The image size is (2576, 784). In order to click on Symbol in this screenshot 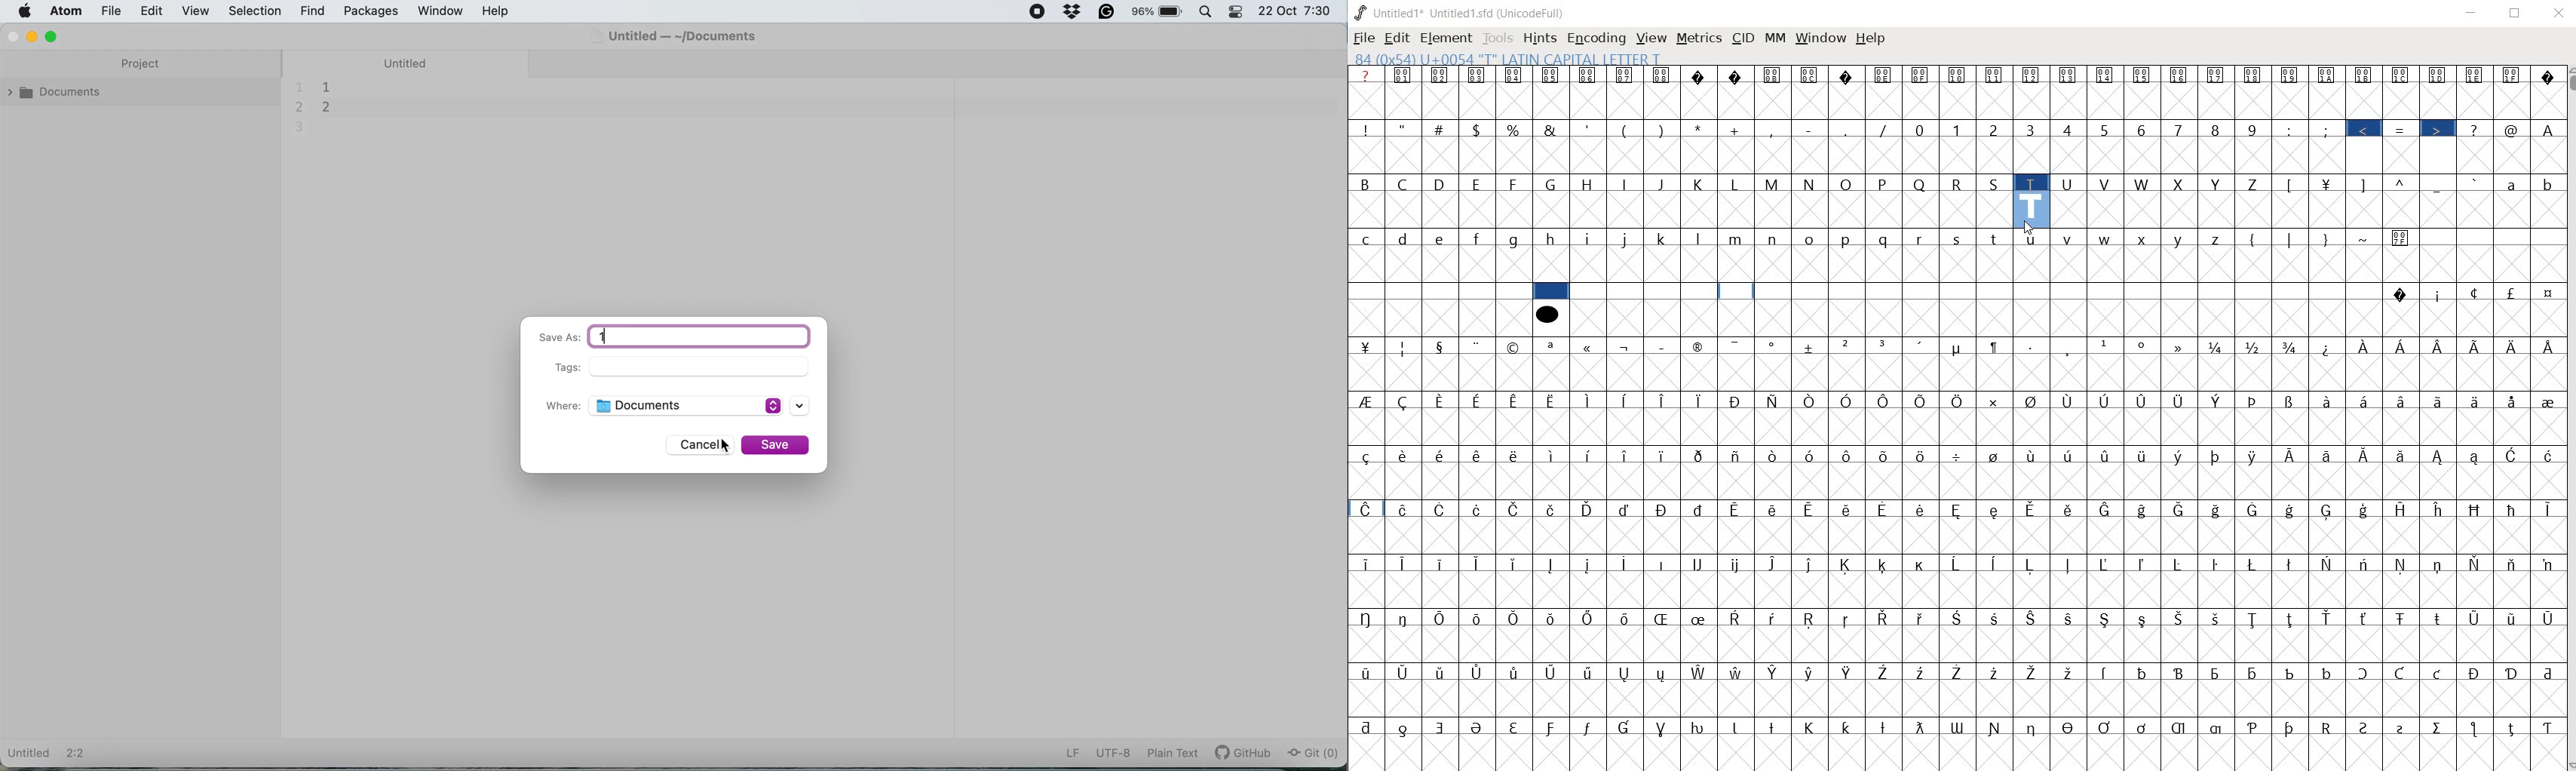, I will do `click(2290, 401)`.